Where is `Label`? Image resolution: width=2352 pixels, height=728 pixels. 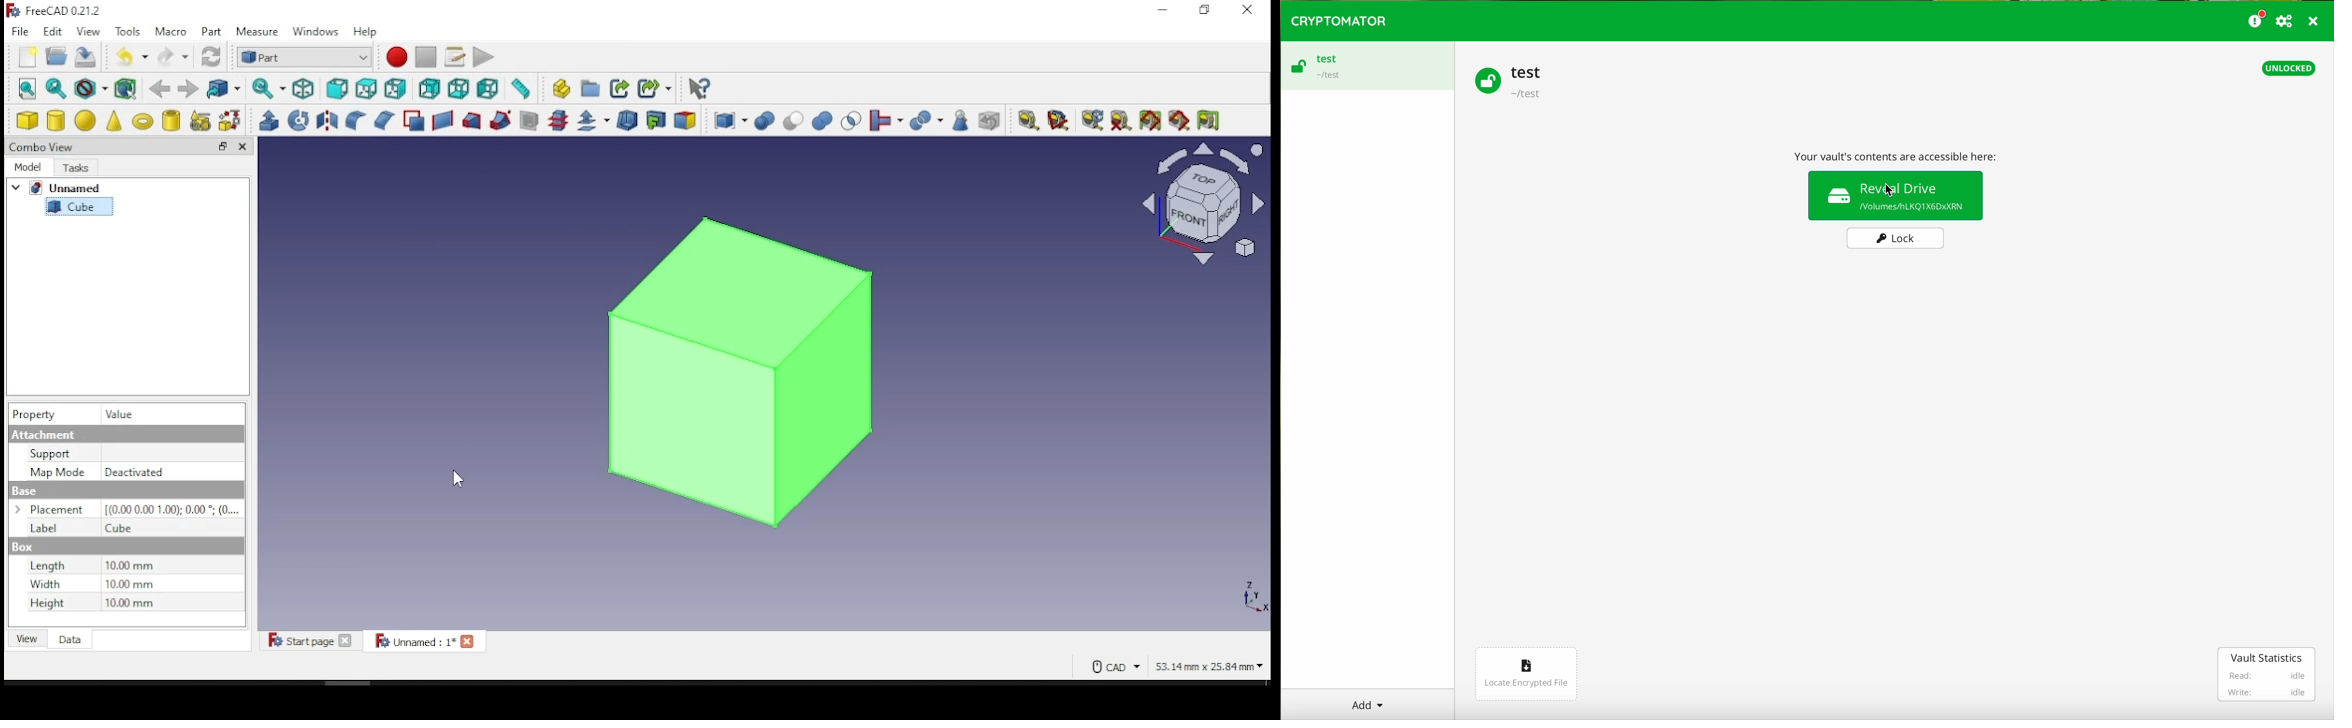
Label is located at coordinates (45, 529).